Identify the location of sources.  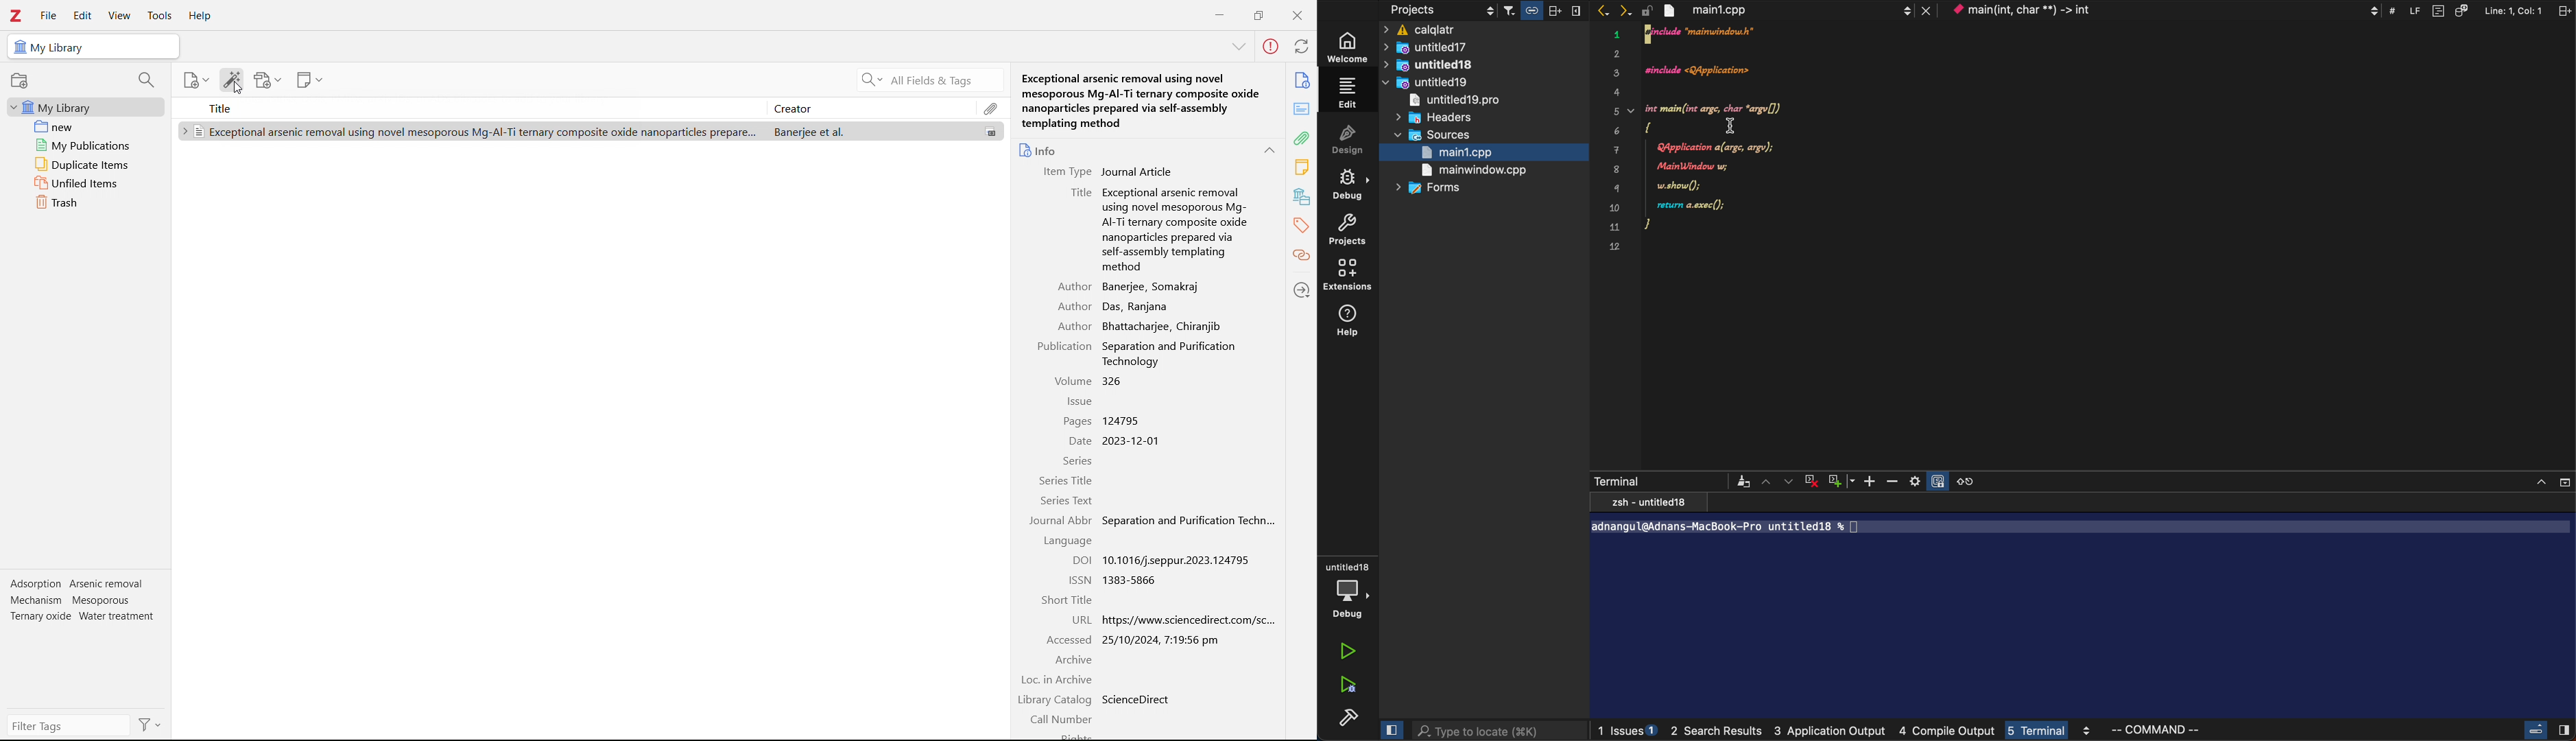
(1434, 135).